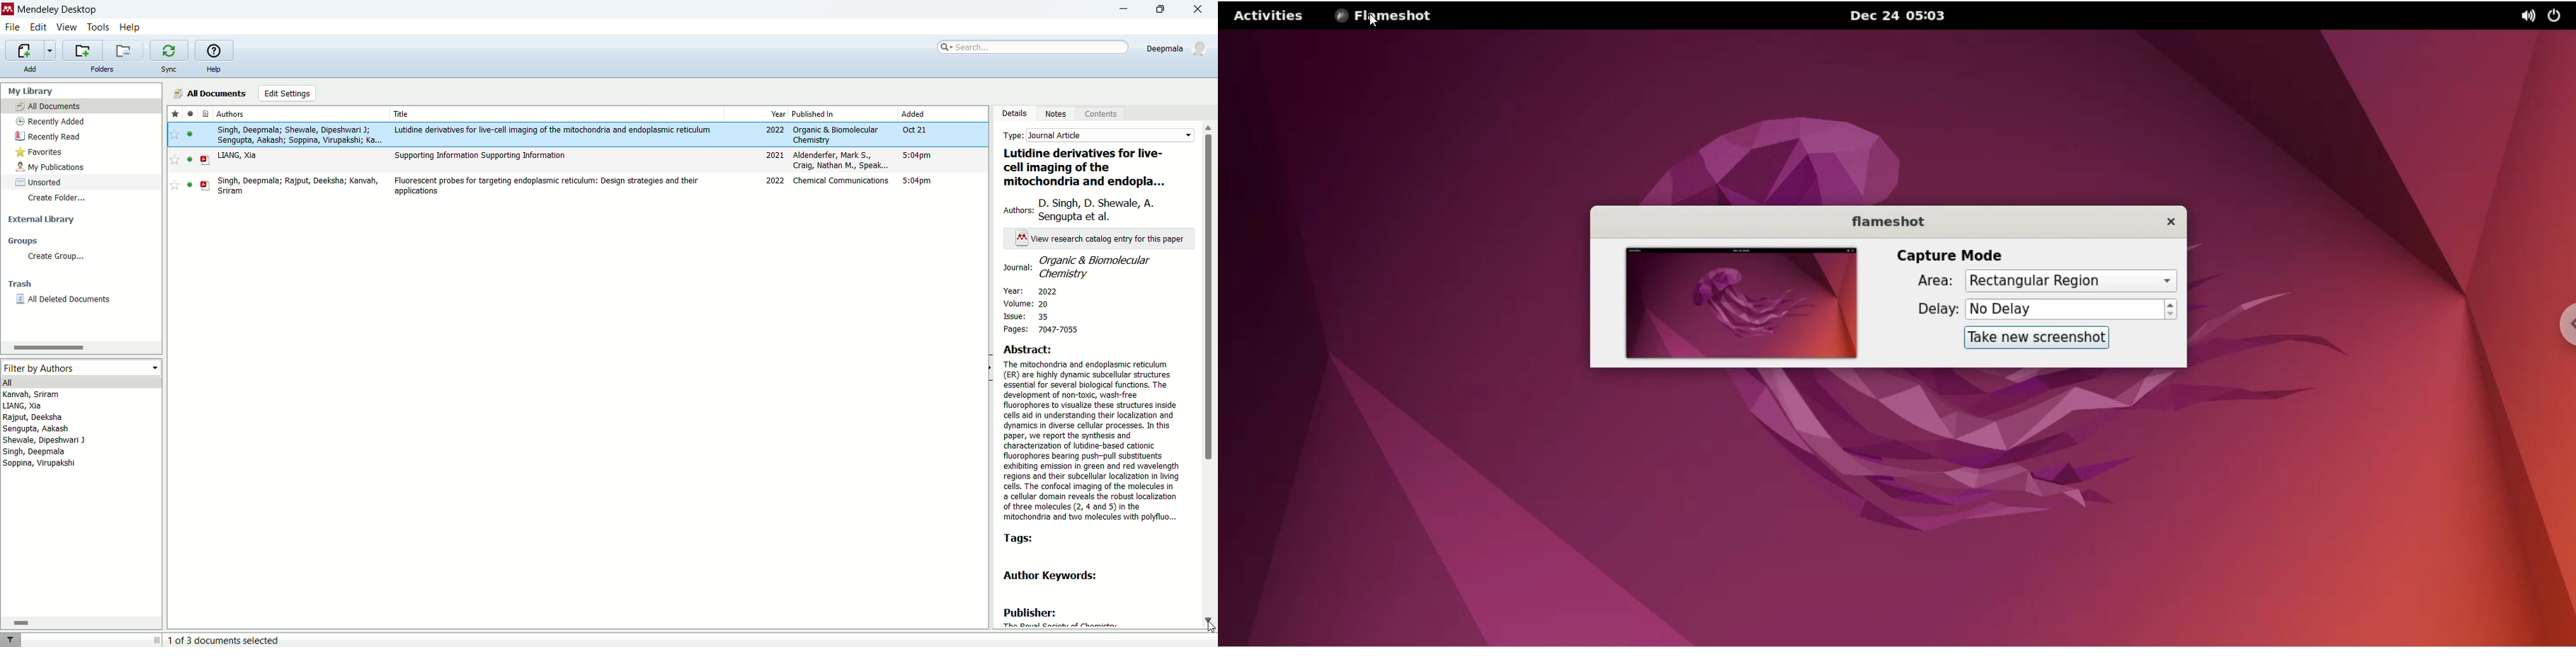 The image size is (2576, 672). What do you see at coordinates (190, 134) in the screenshot?
I see `unread` at bounding box center [190, 134].